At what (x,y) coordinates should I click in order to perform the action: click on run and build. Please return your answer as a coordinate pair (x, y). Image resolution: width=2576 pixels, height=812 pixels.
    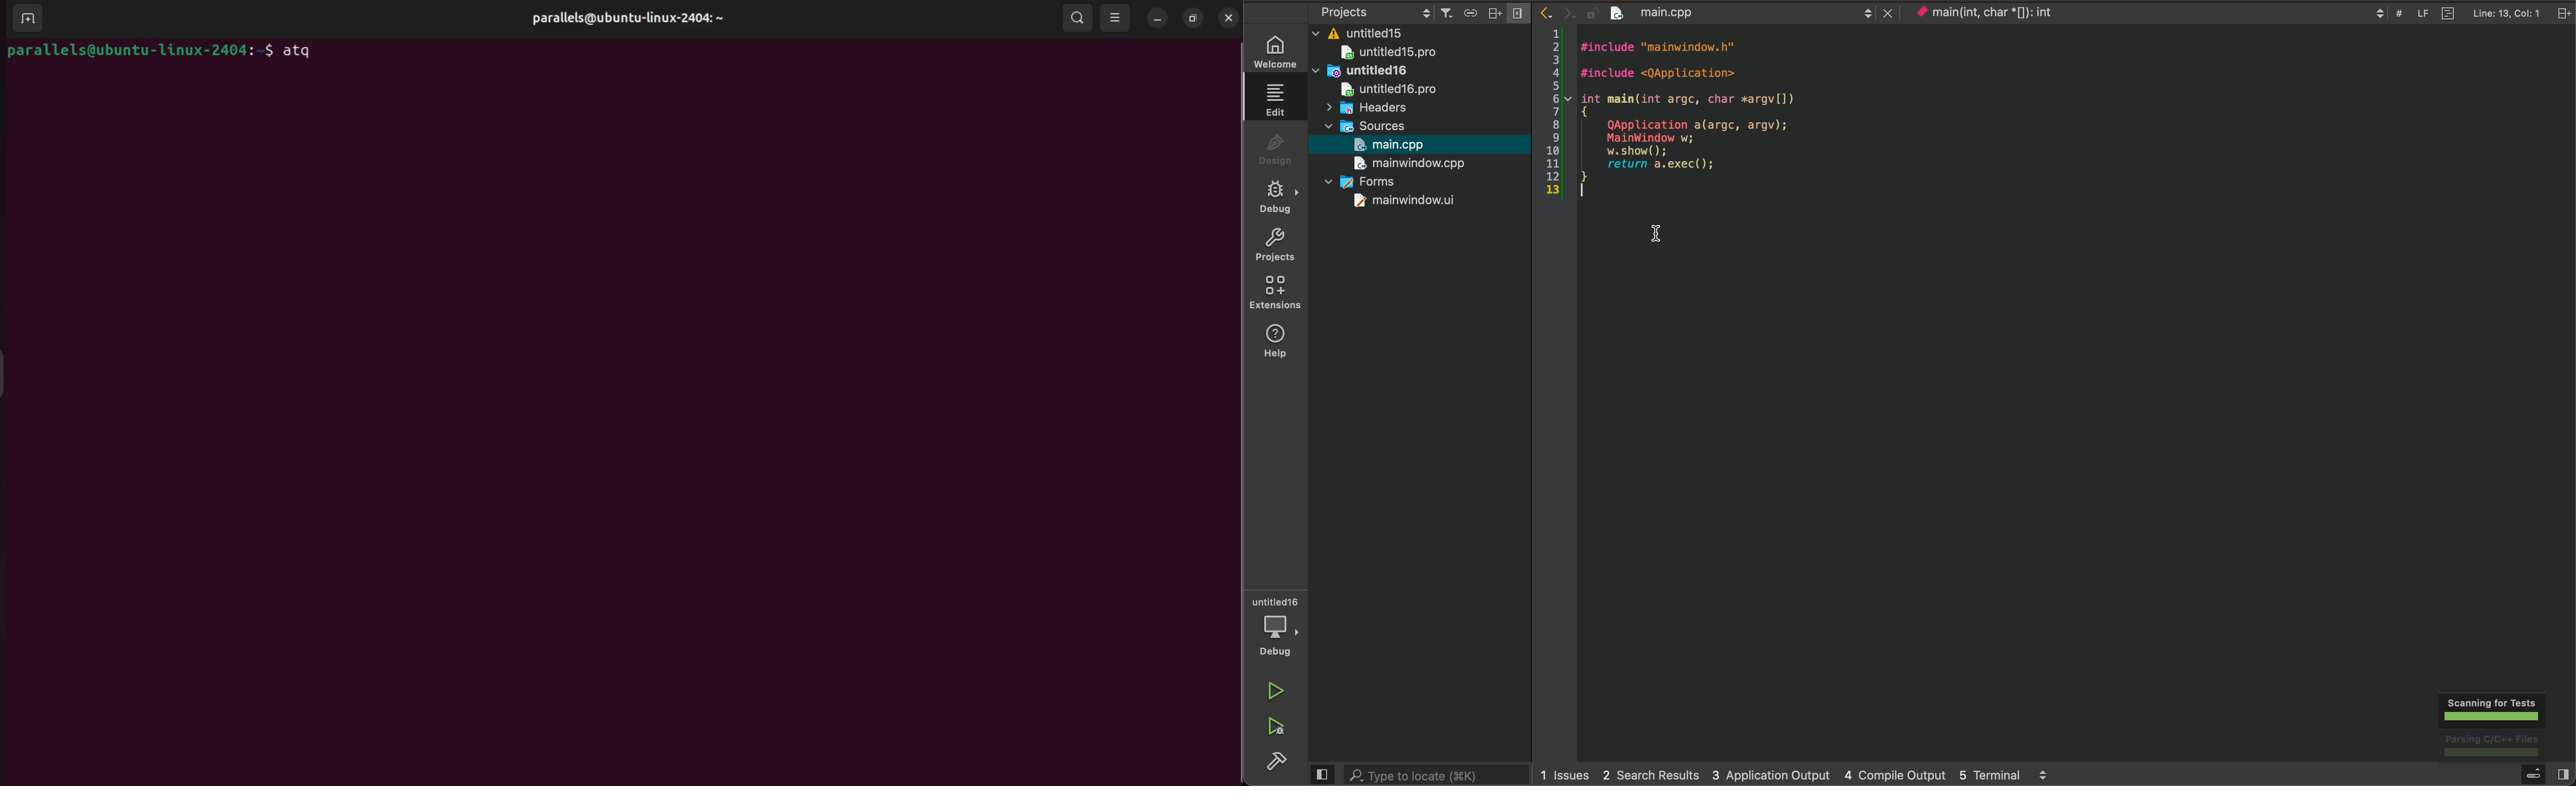
    Looking at the image, I should click on (1276, 726).